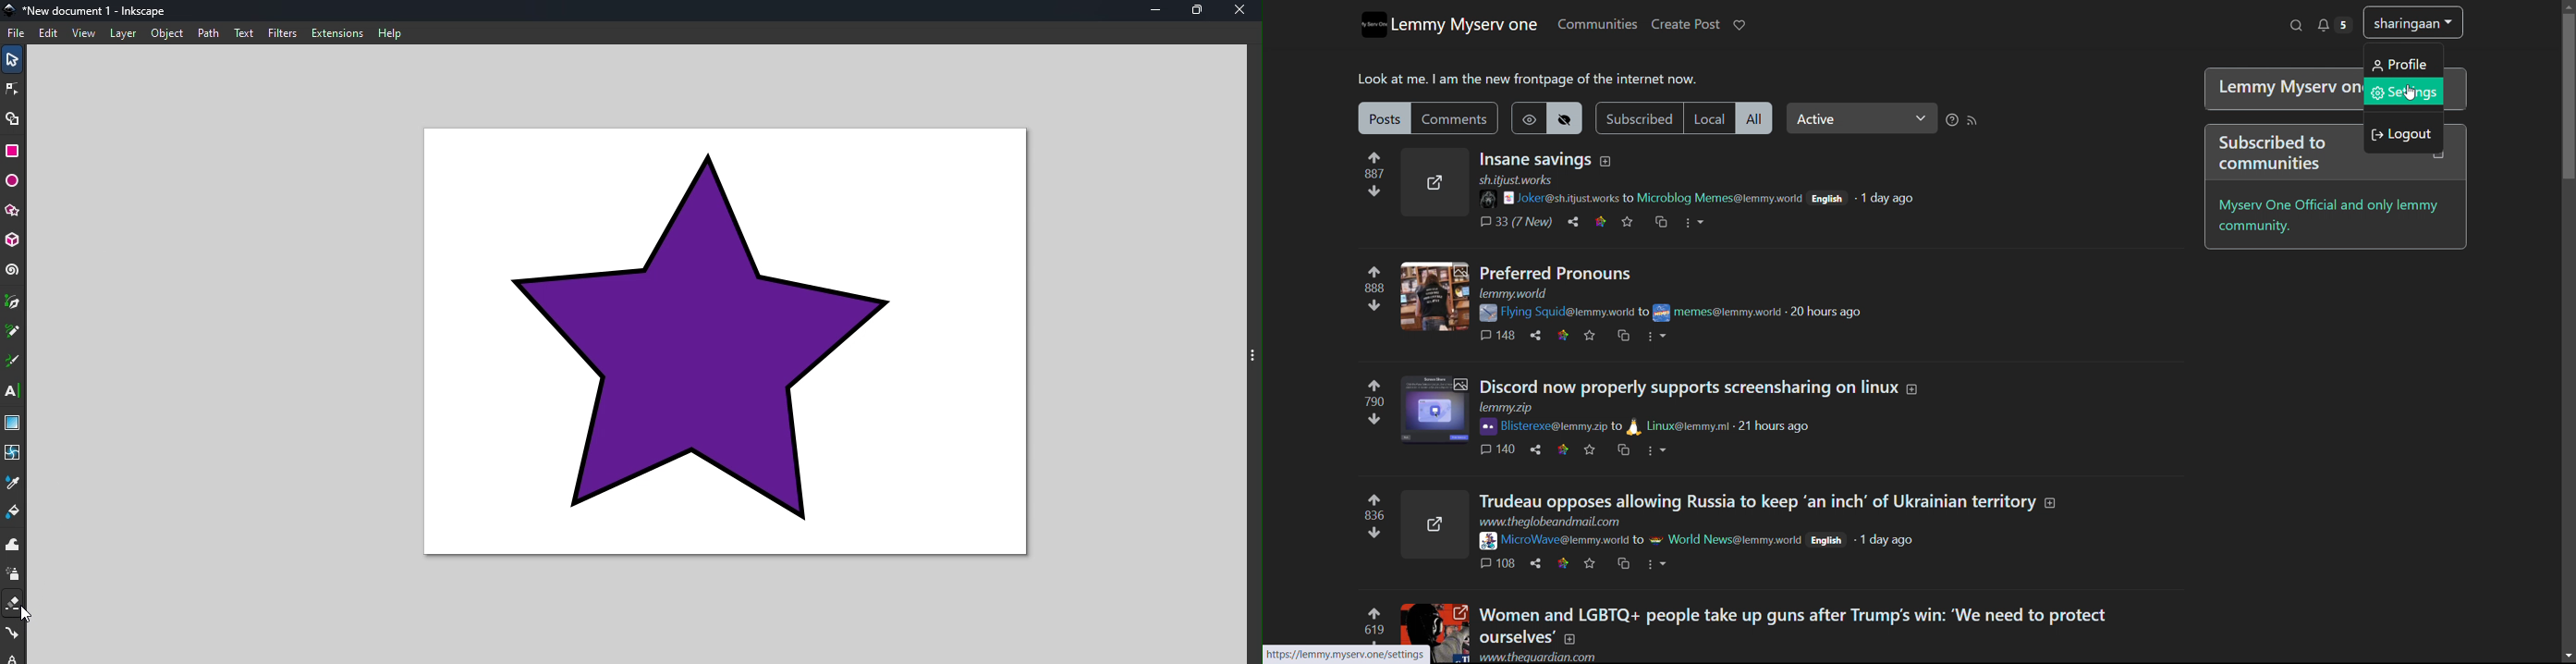 The height and width of the screenshot is (672, 2576). I want to click on gradient tool, so click(12, 423).